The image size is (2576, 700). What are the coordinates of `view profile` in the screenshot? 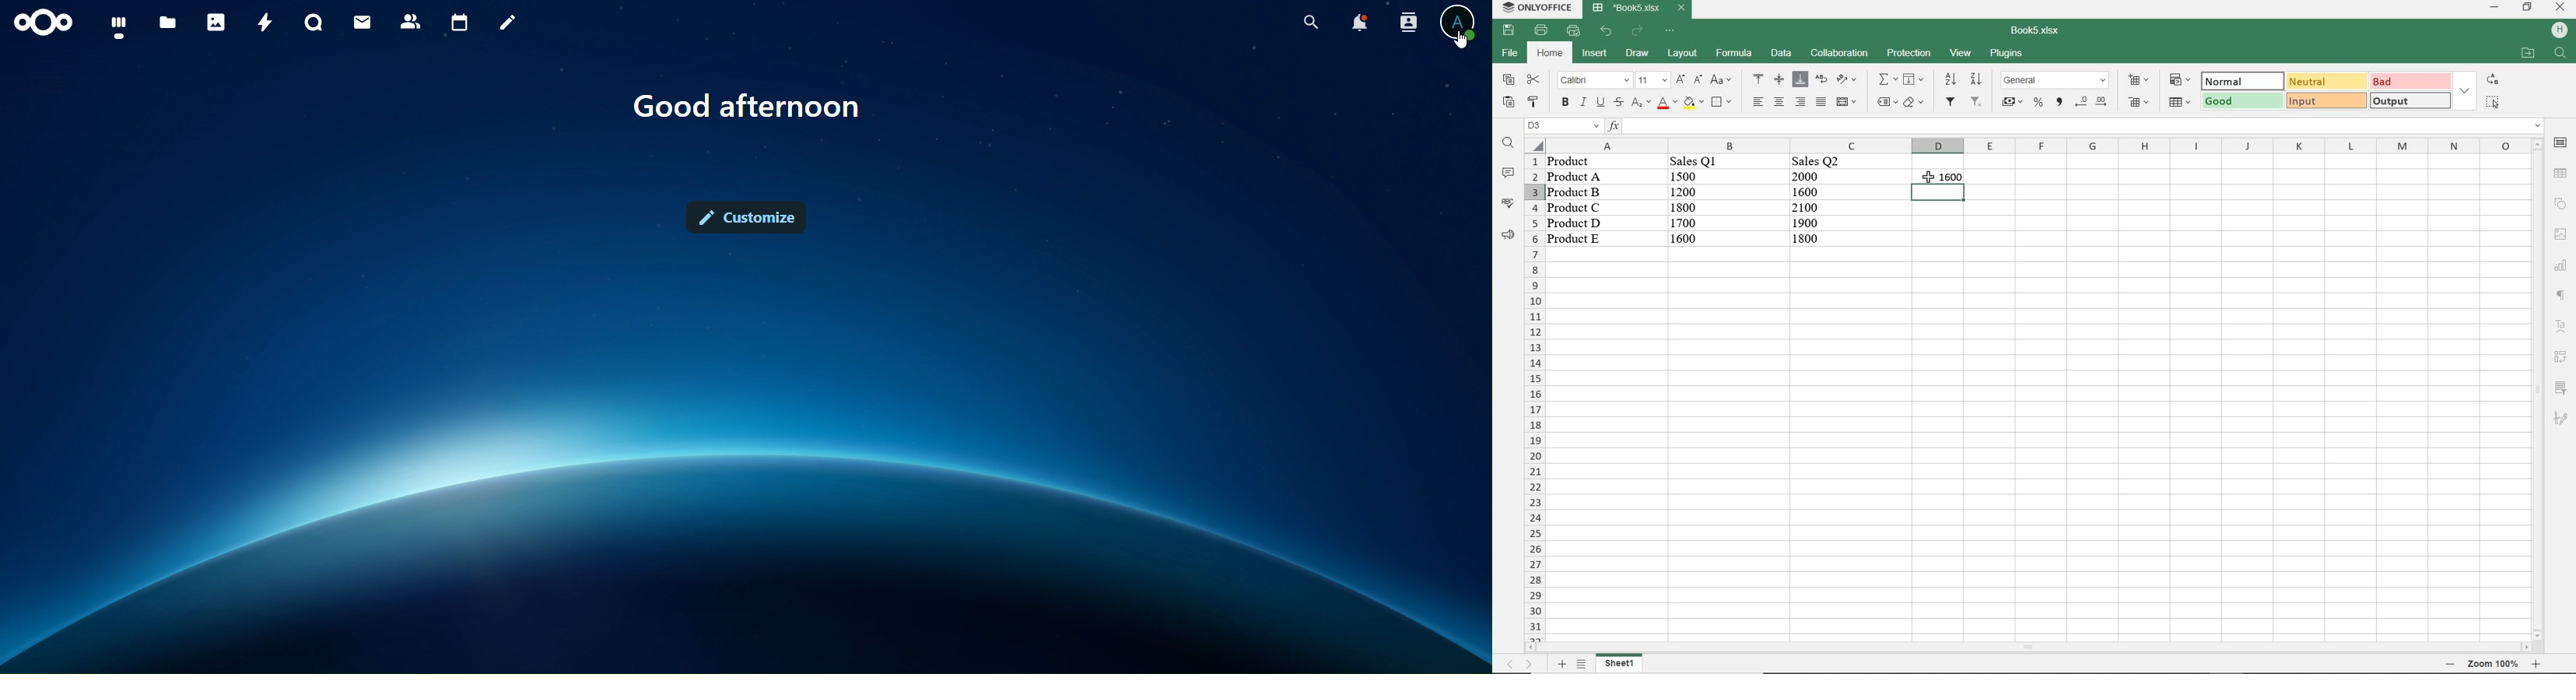 It's located at (1460, 20).